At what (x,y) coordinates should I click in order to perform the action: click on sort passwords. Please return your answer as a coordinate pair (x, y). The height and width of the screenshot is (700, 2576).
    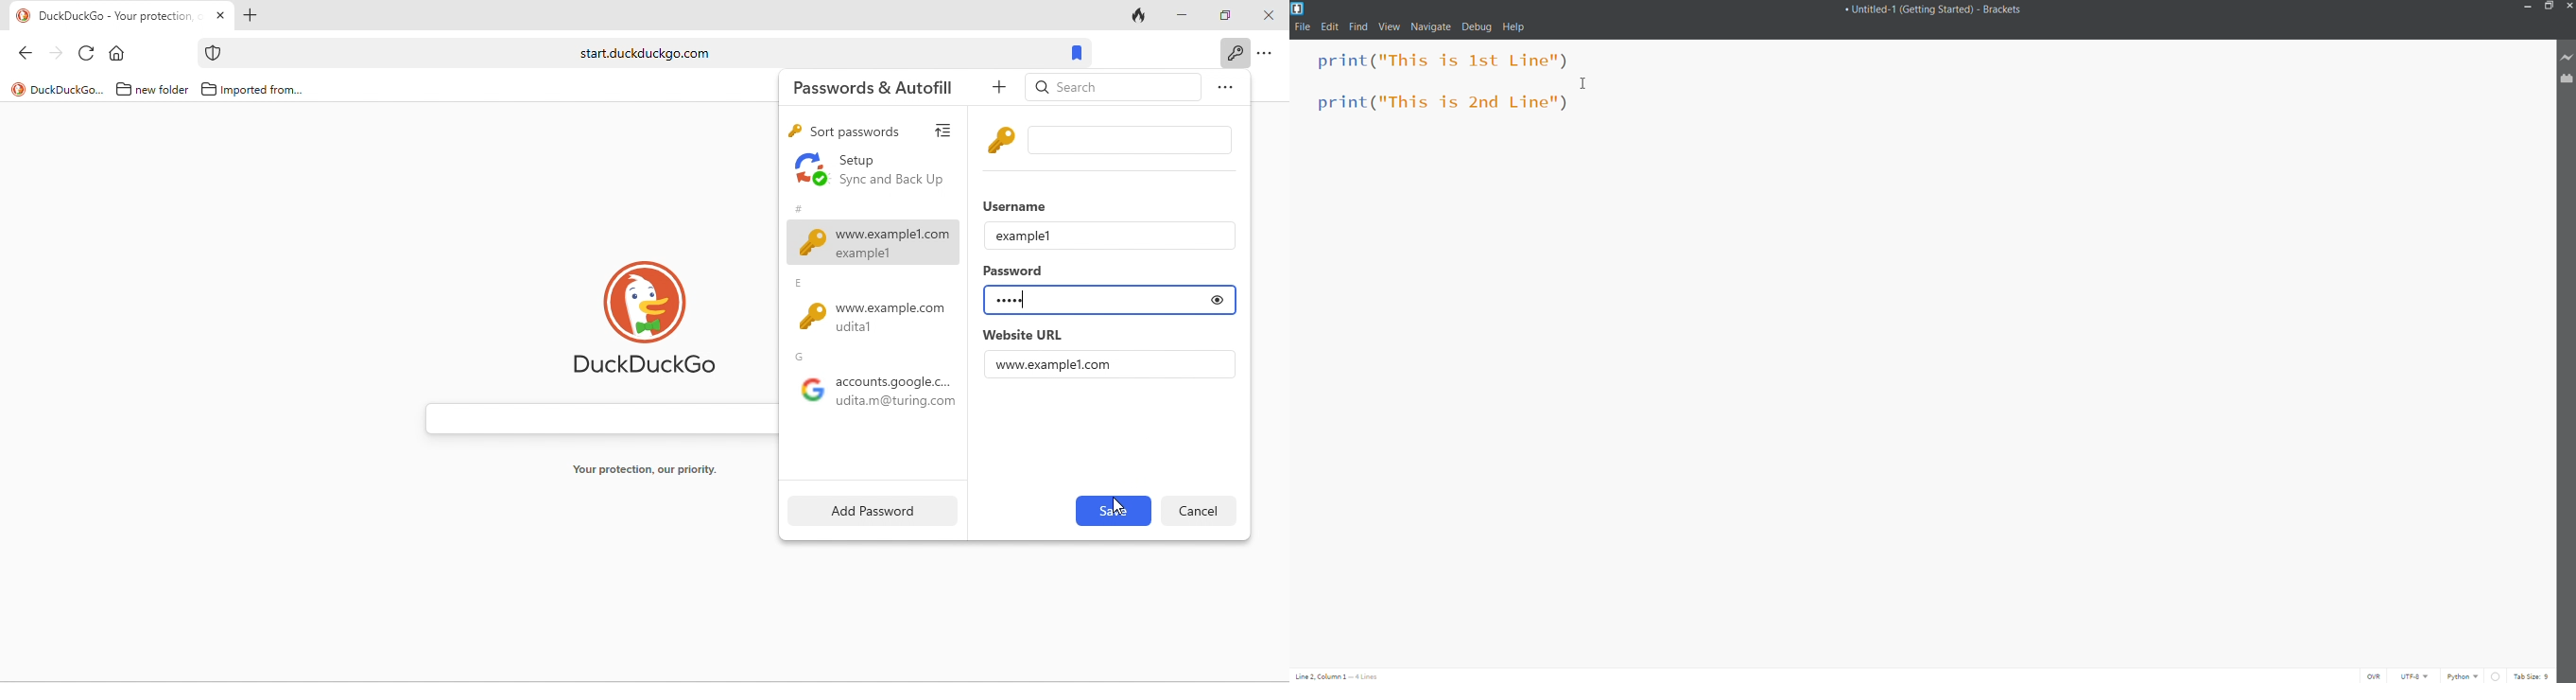
    Looking at the image, I should click on (856, 131).